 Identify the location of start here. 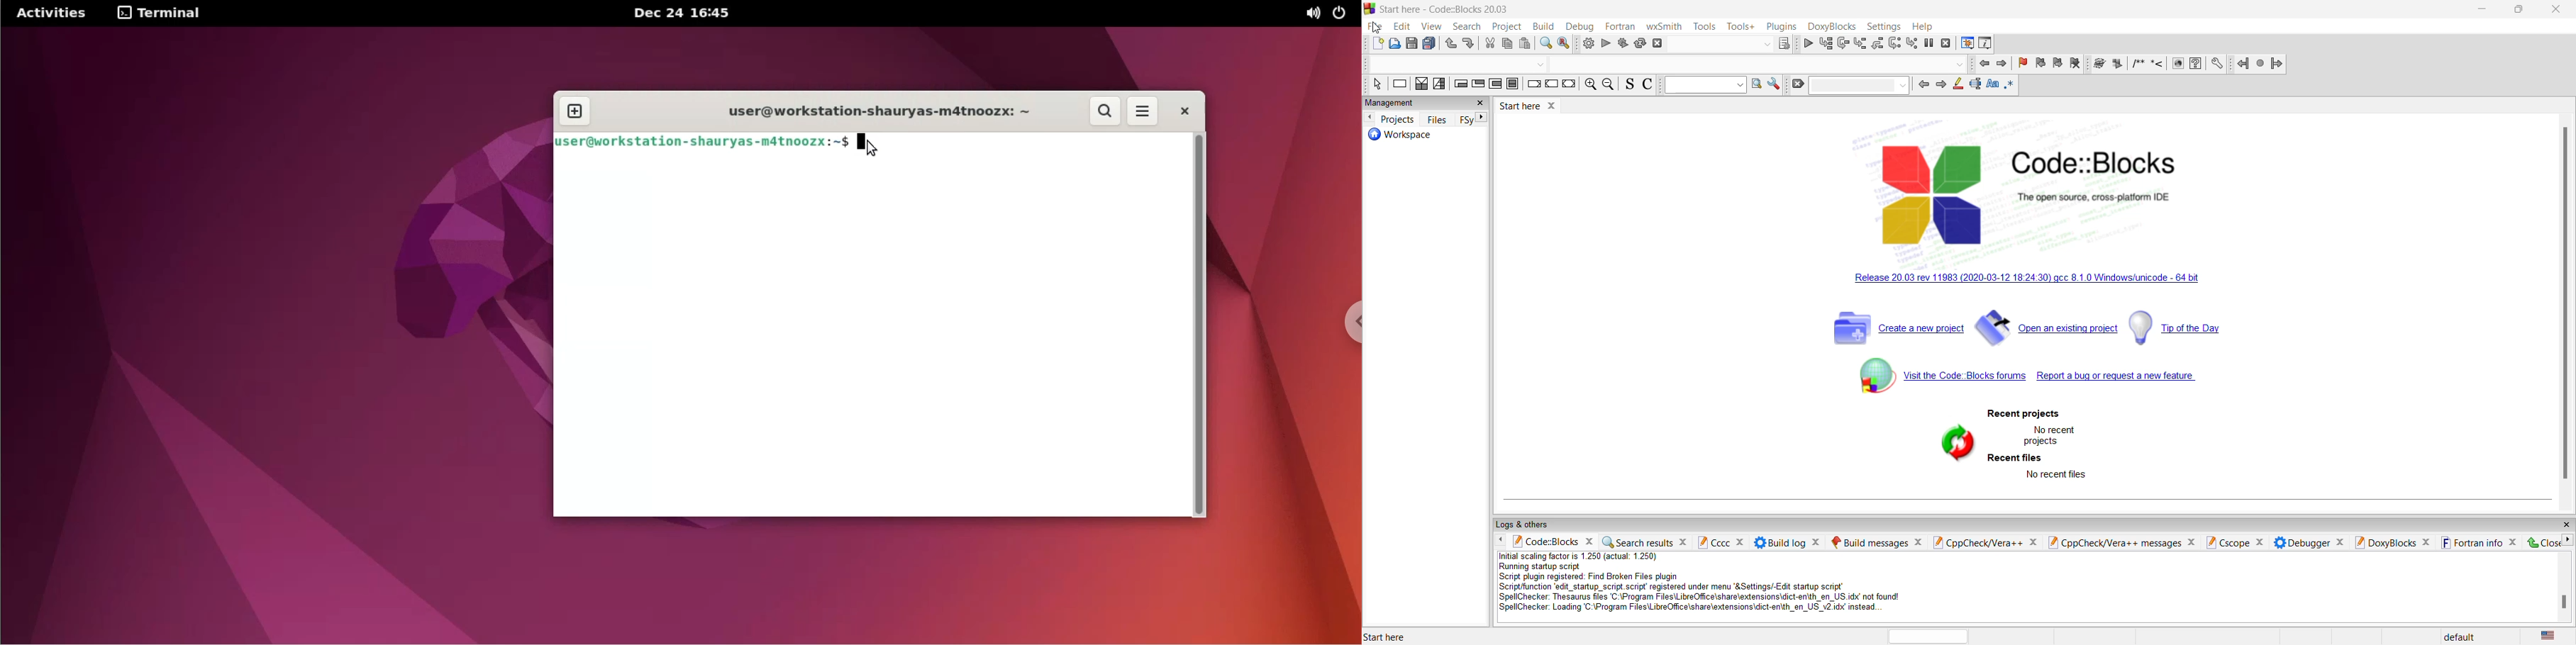
(1387, 636).